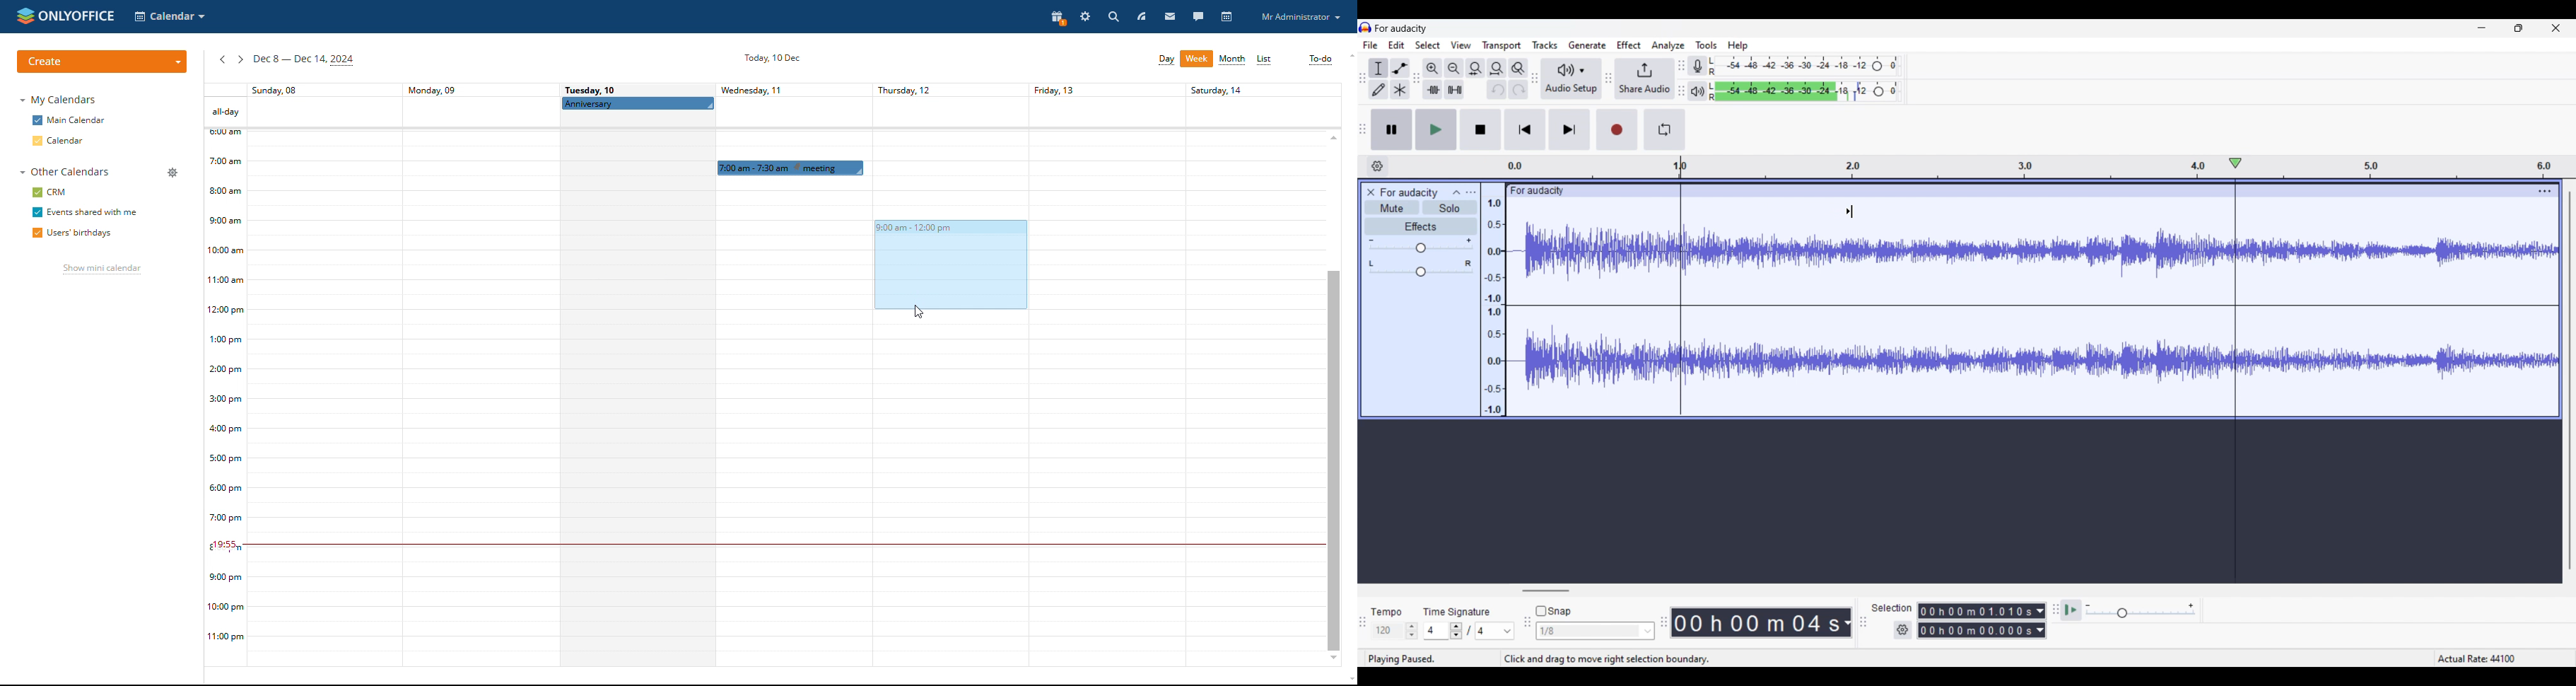 The width and height of the screenshot is (2576, 700). Describe the element at coordinates (1591, 301) in the screenshot. I see `Current track` at that location.